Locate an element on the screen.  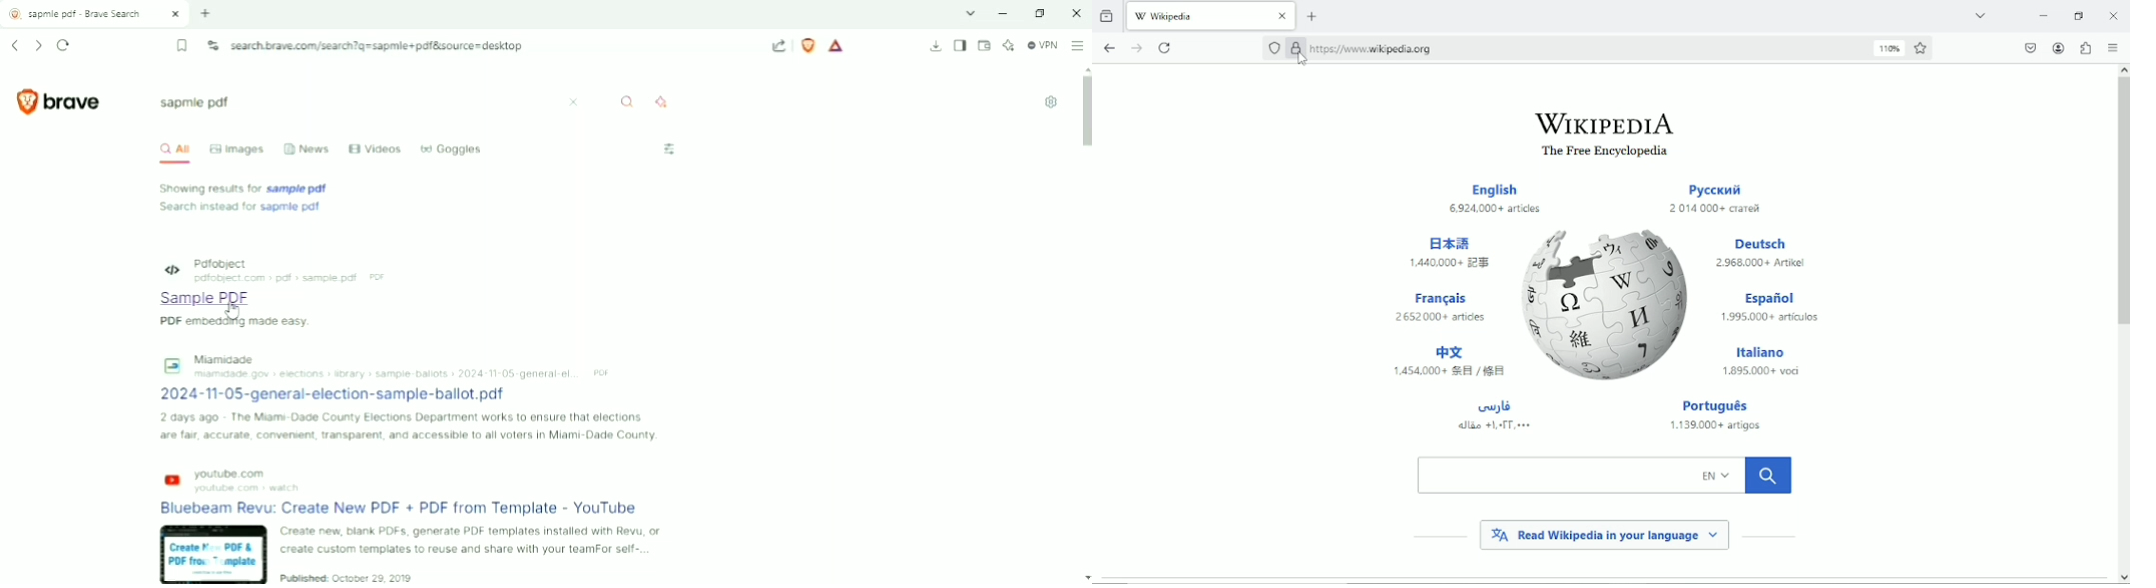
thumbnail is located at coordinates (210, 553).